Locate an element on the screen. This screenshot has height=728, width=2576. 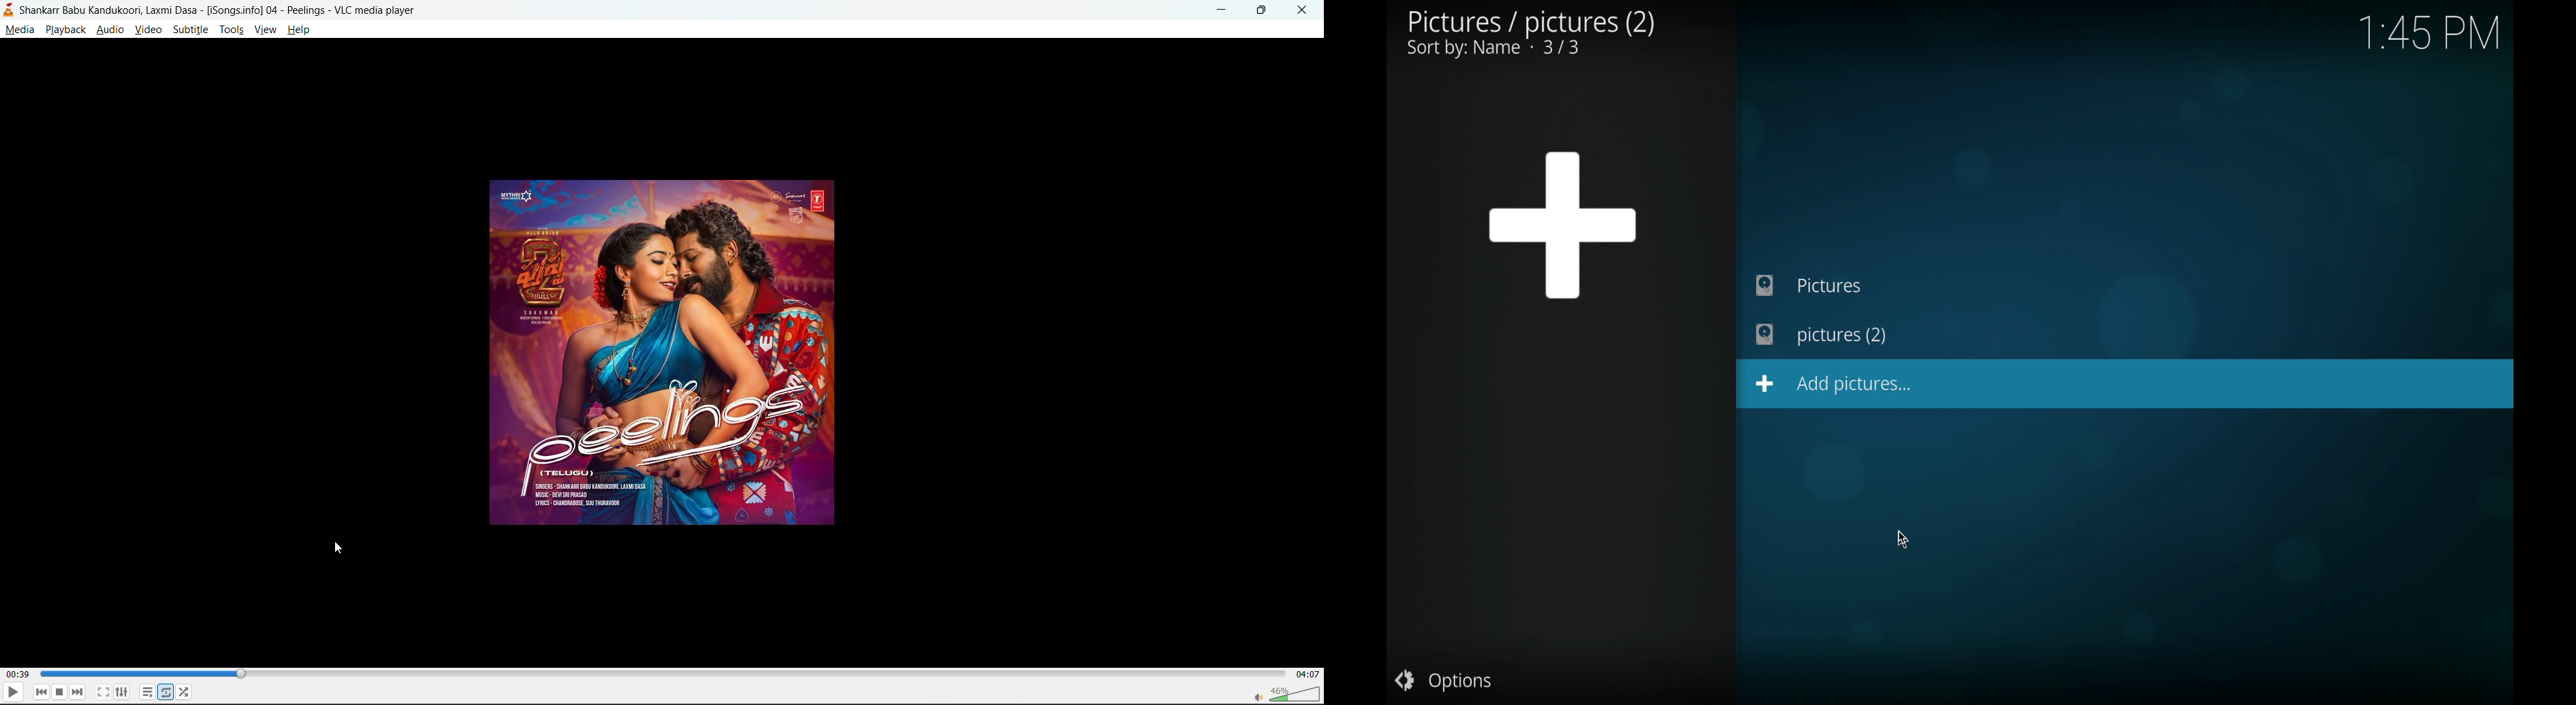
pictures is located at coordinates (1529, 33).